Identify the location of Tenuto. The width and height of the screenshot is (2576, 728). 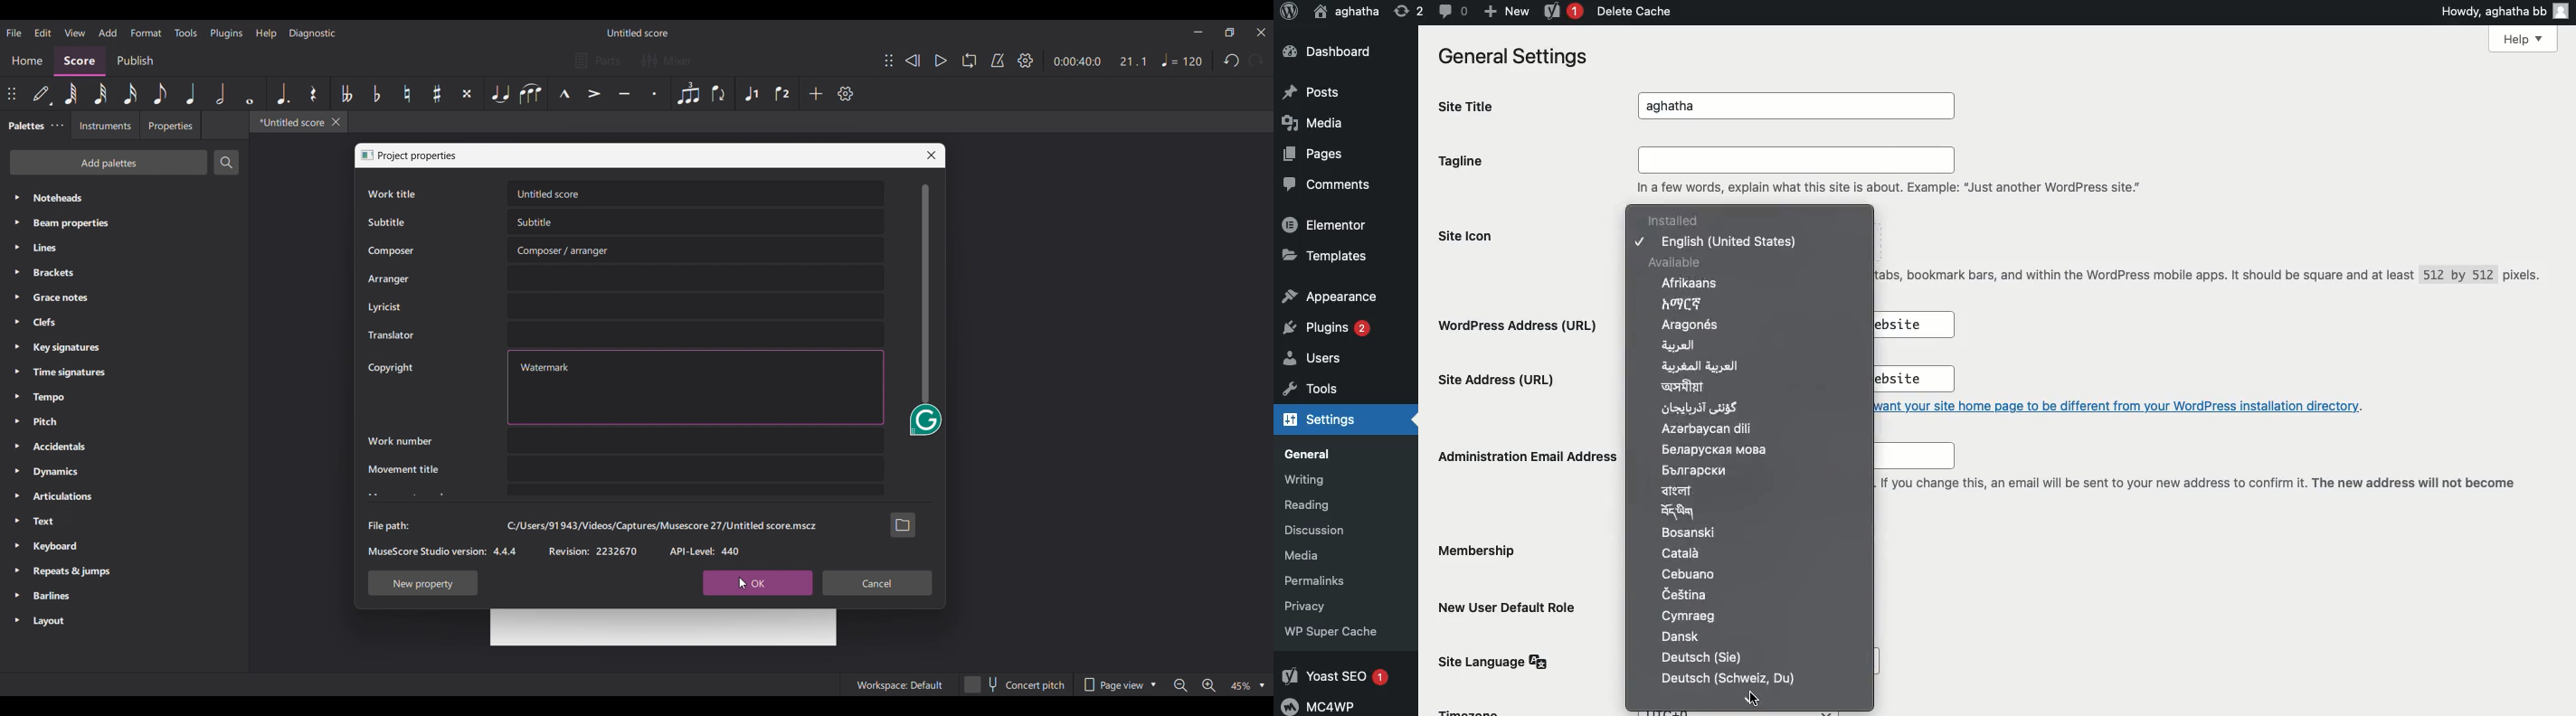
(625, 93).